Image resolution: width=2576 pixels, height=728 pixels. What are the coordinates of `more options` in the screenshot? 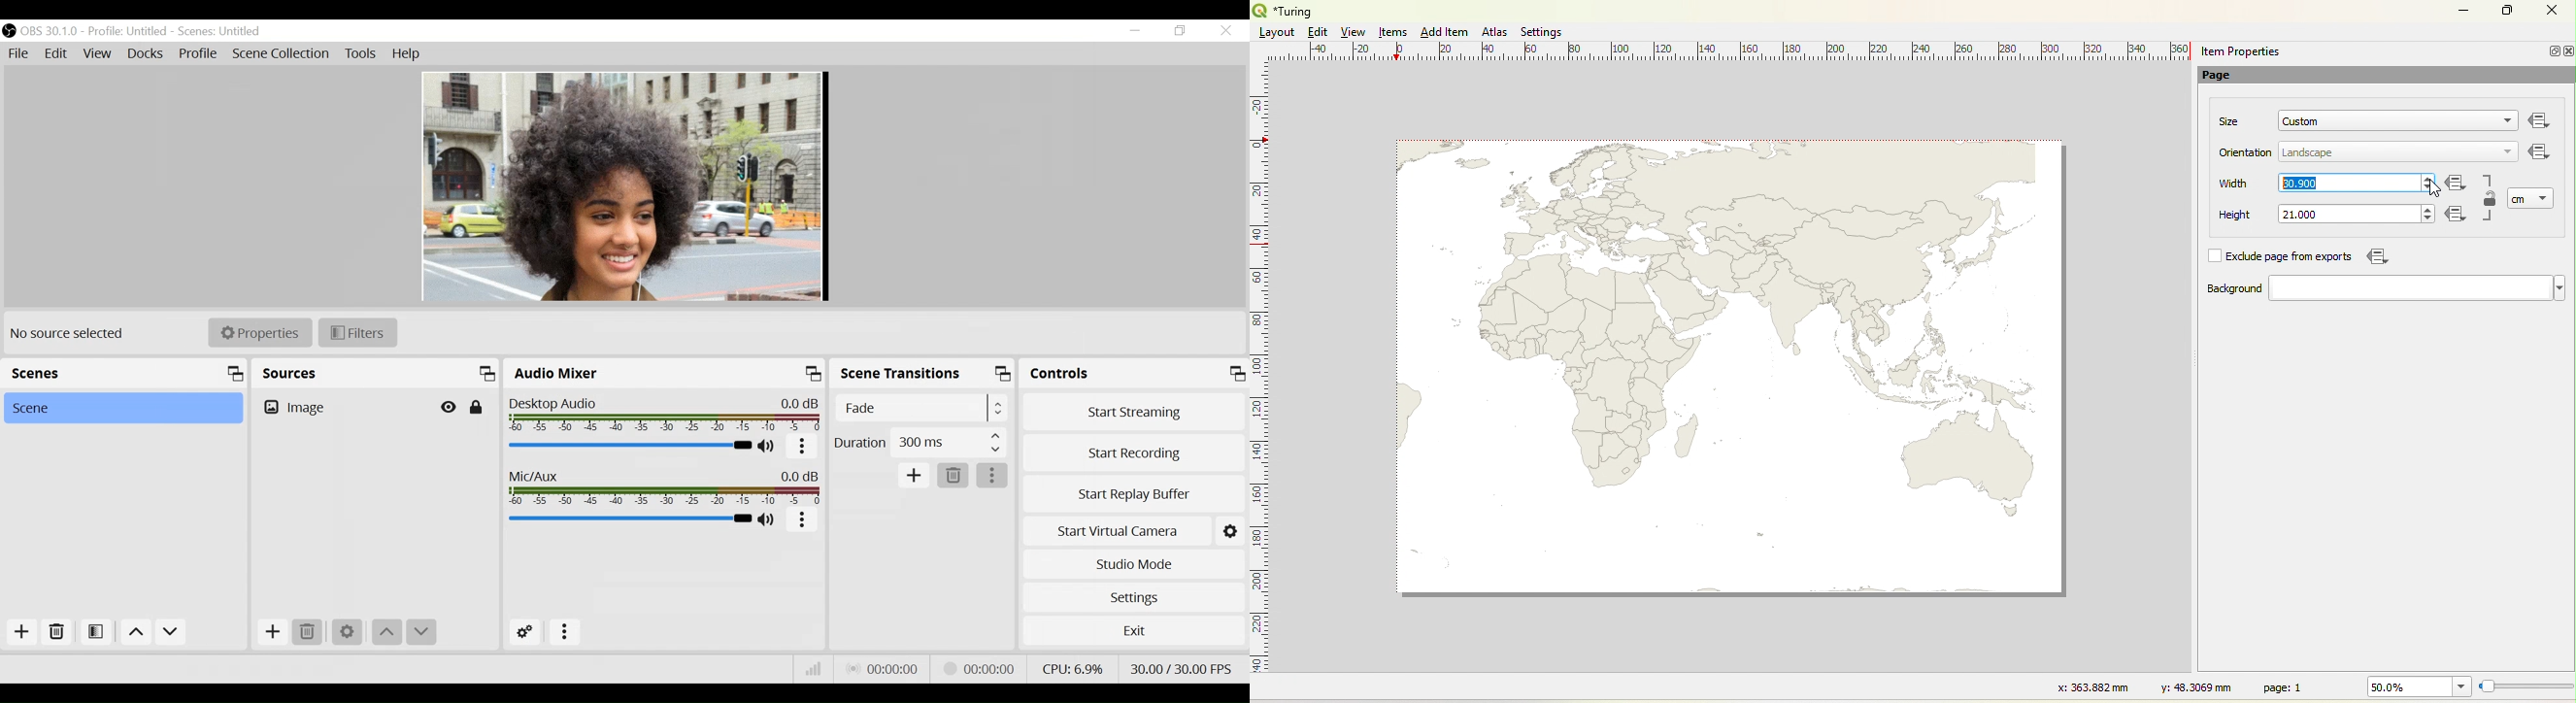 It's located at (803, 520).